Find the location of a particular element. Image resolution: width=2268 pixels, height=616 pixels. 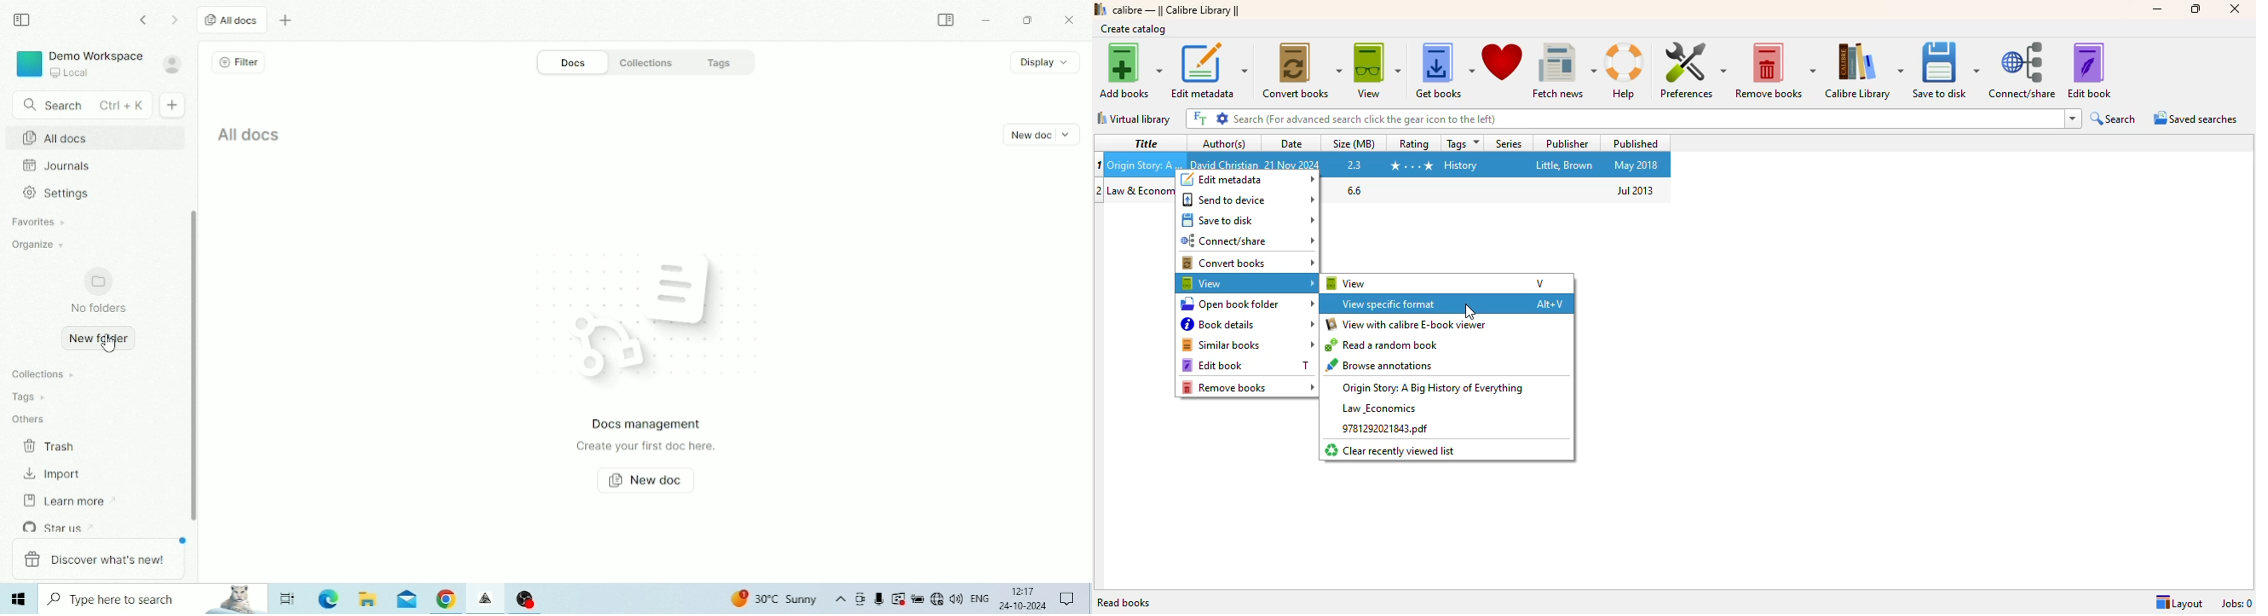

book details is located at coordinates (1247, 324).